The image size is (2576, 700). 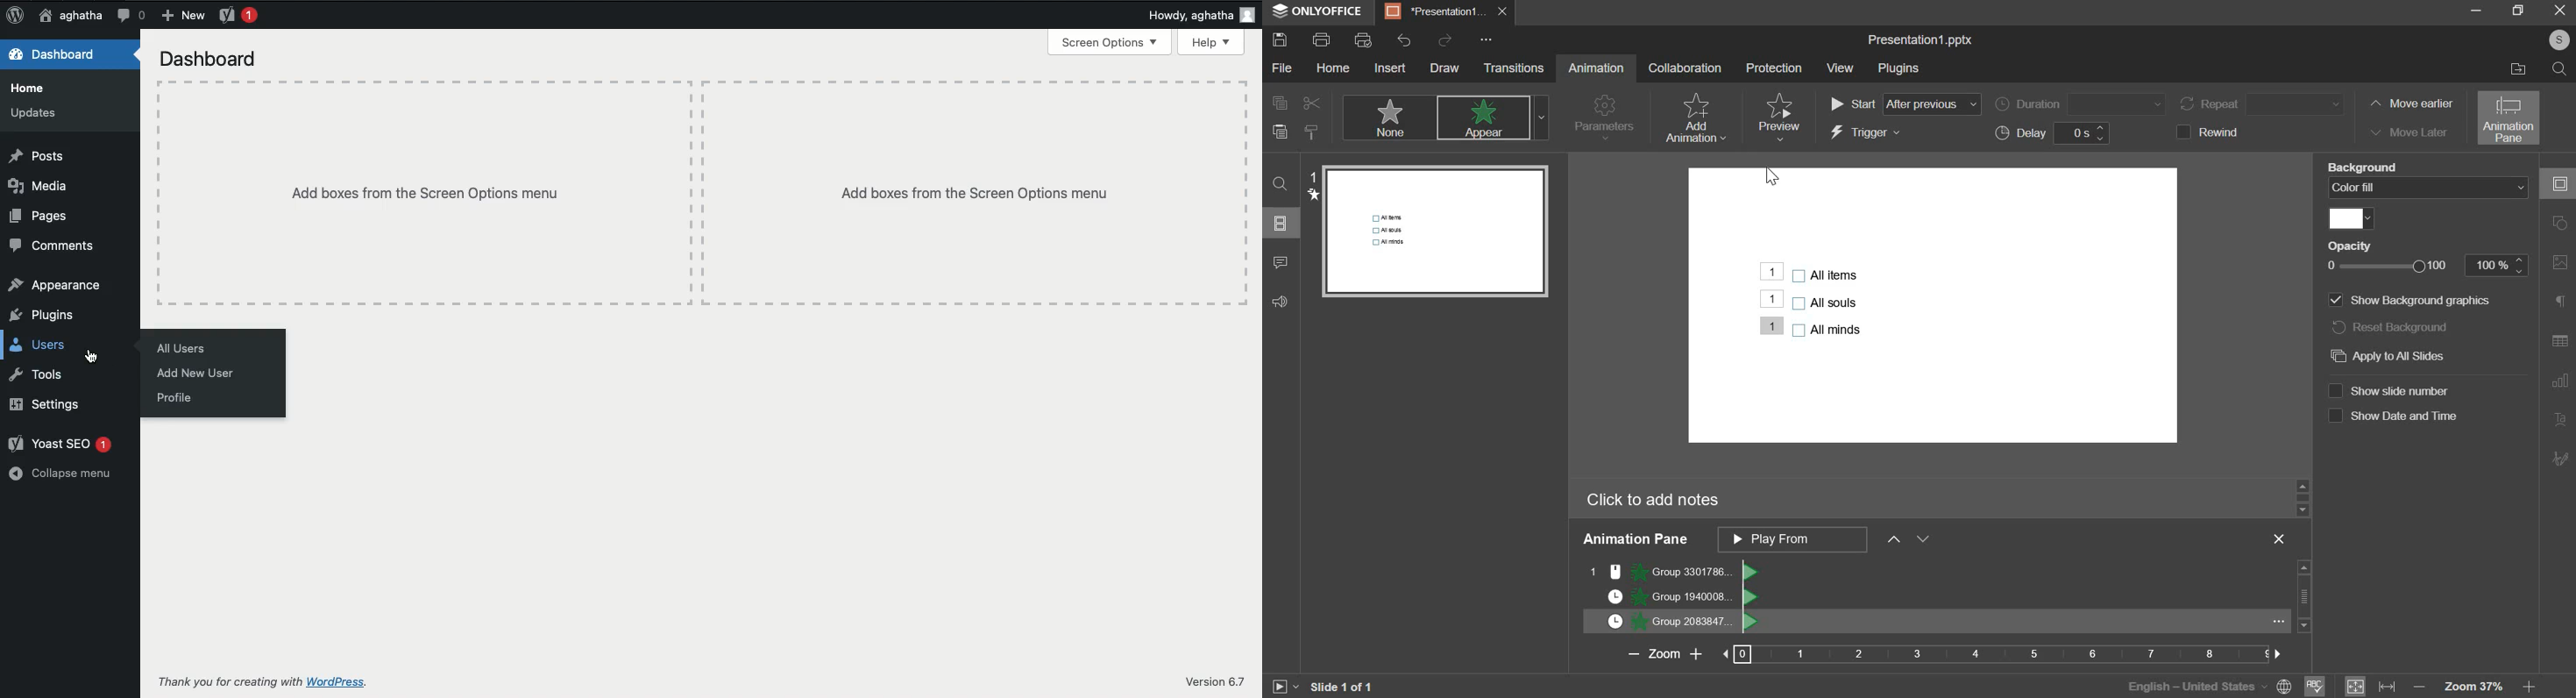 I want to click on file location, so click(x=2513, y=69).